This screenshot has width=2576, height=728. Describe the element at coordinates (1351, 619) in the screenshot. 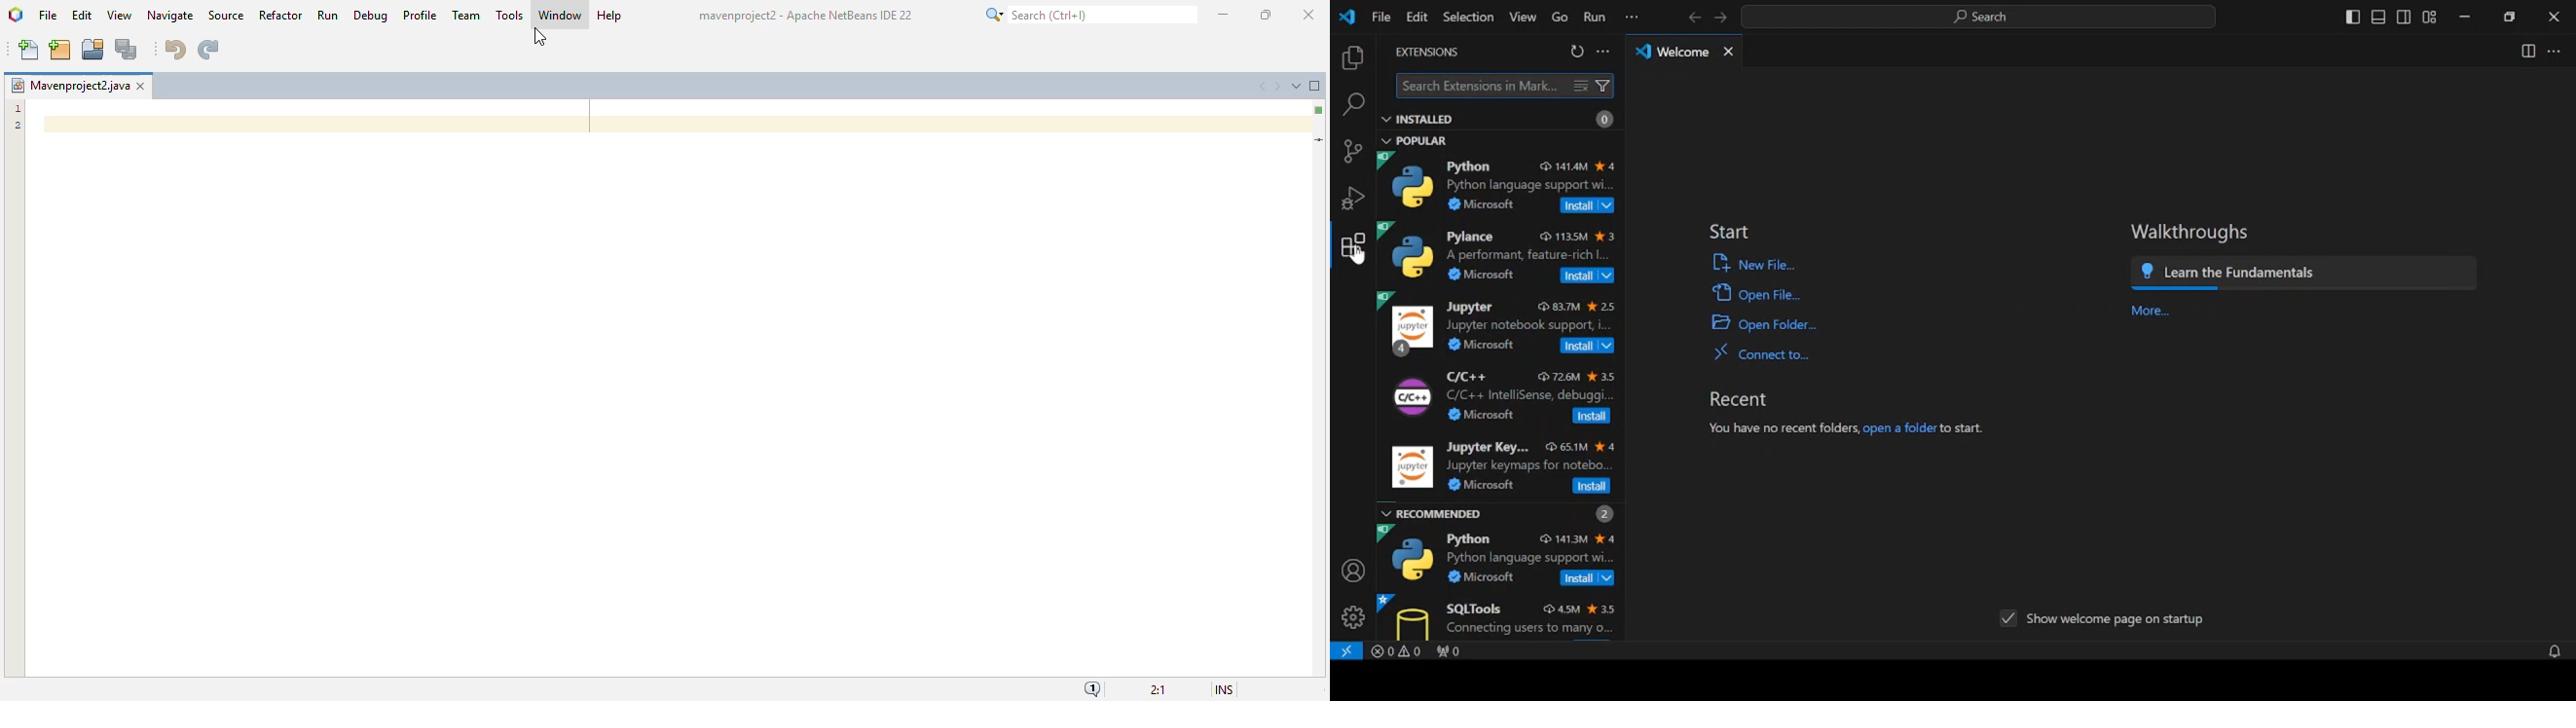

I see `manage` at that location.